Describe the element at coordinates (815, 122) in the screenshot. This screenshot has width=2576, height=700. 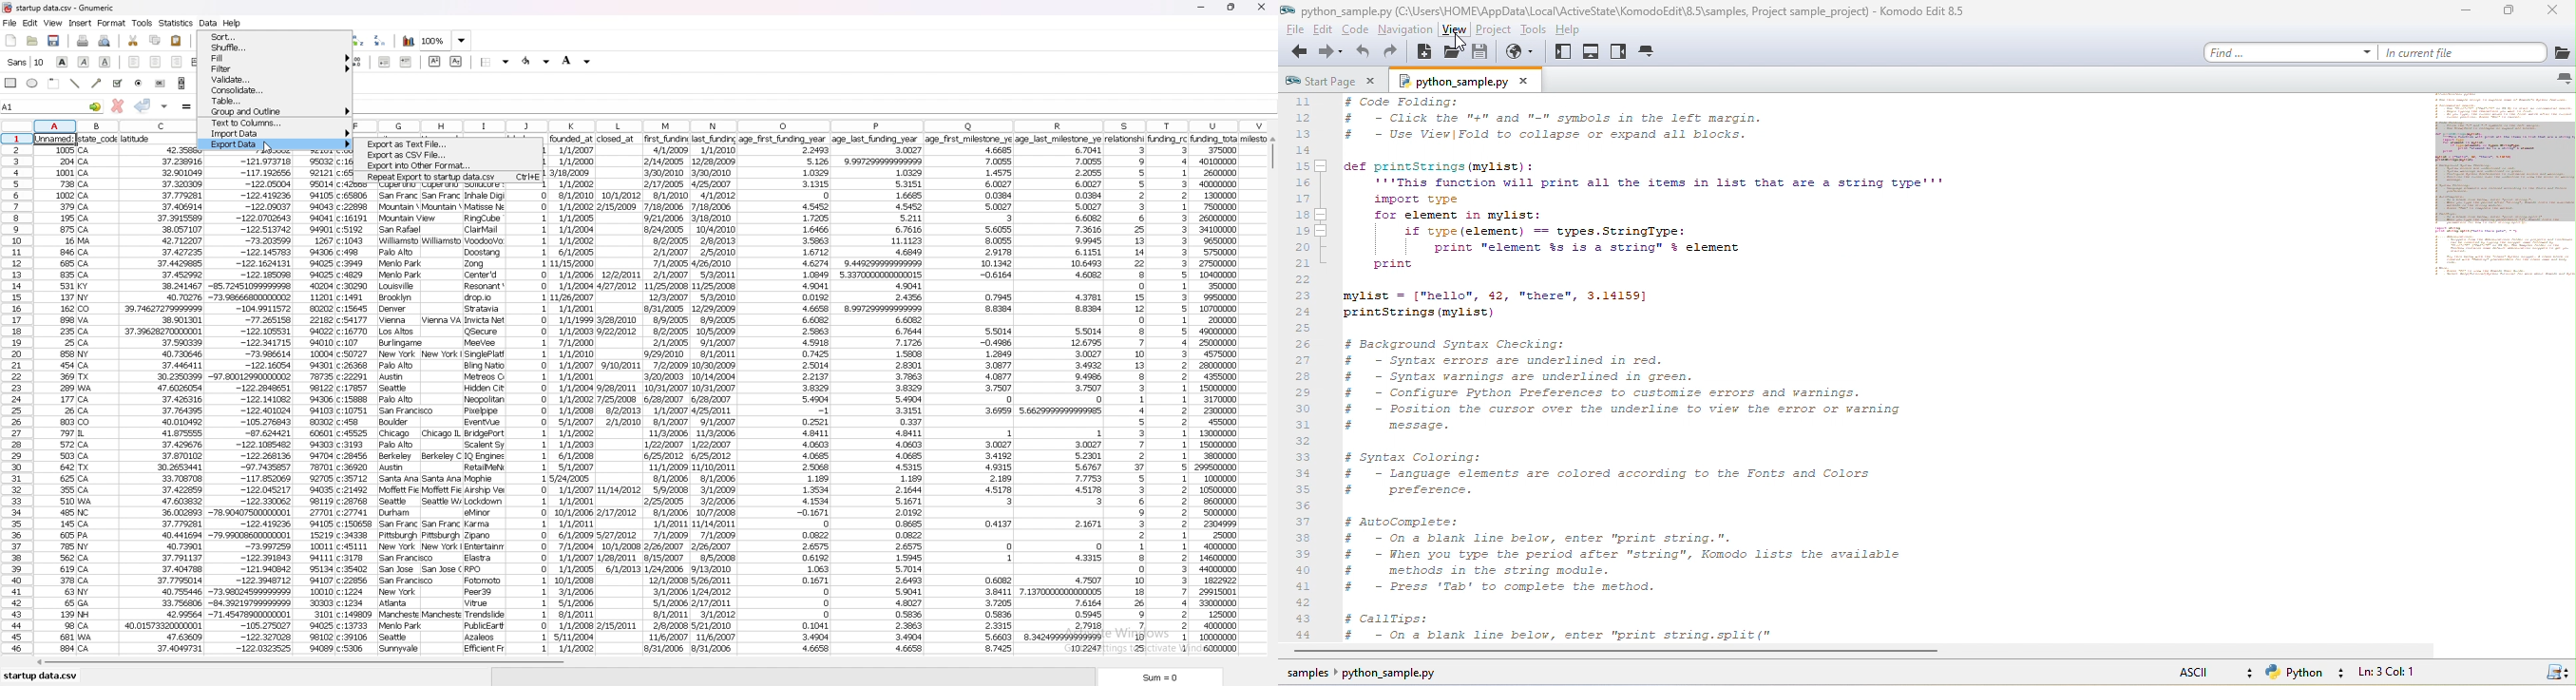
I see `columns` at that location.